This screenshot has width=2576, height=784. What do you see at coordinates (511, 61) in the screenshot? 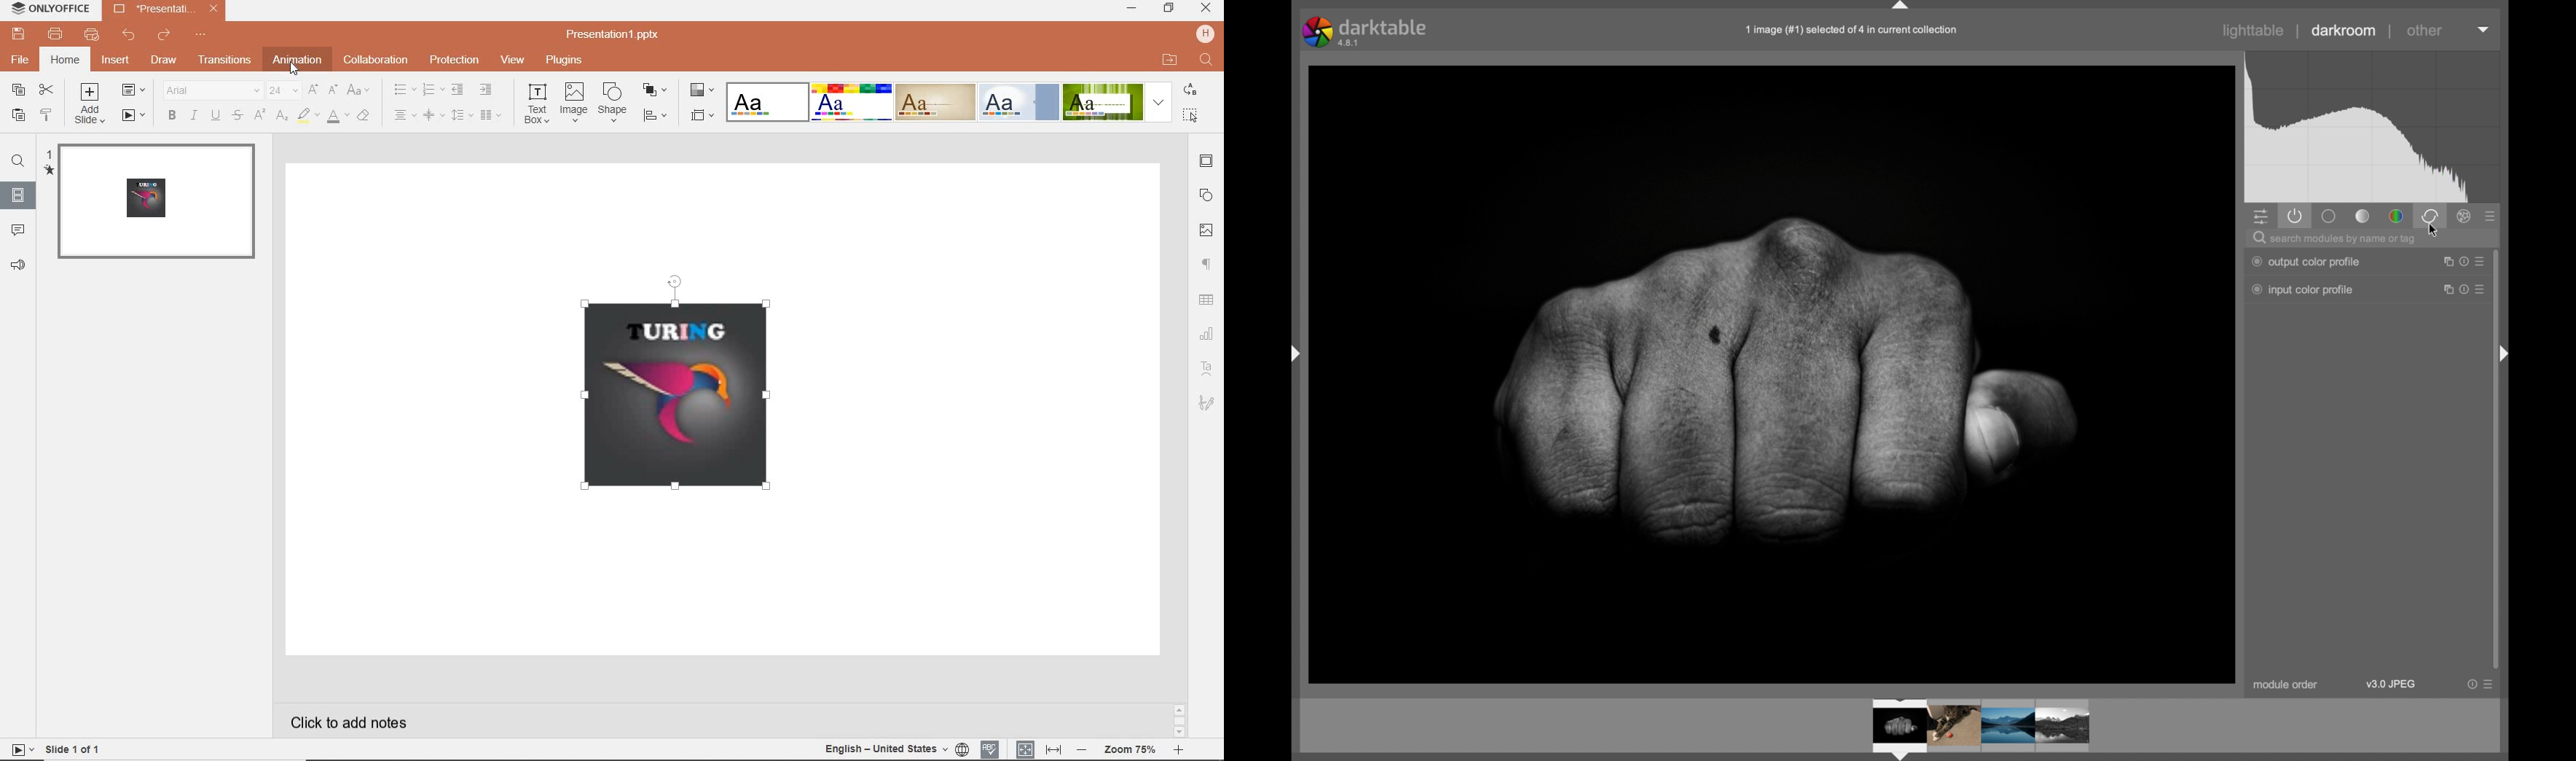
I see `view` at bounding box center [511, 61].